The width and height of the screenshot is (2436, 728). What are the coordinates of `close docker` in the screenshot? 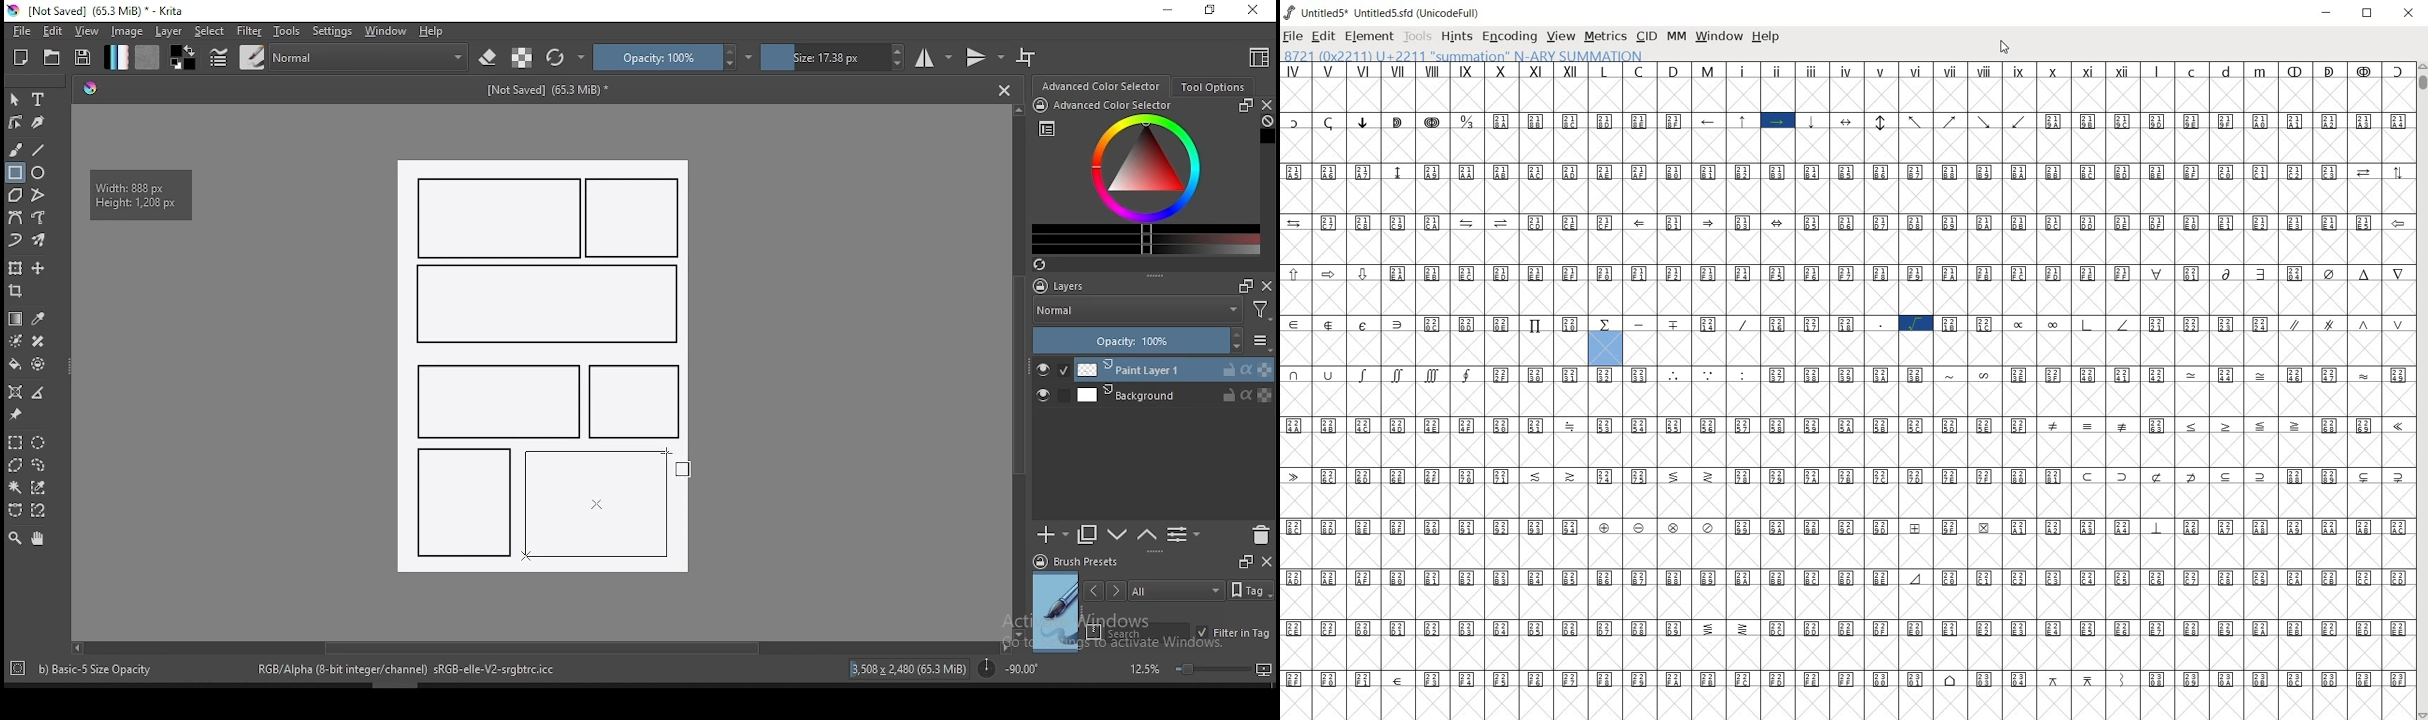 It's located at (1266, 560).